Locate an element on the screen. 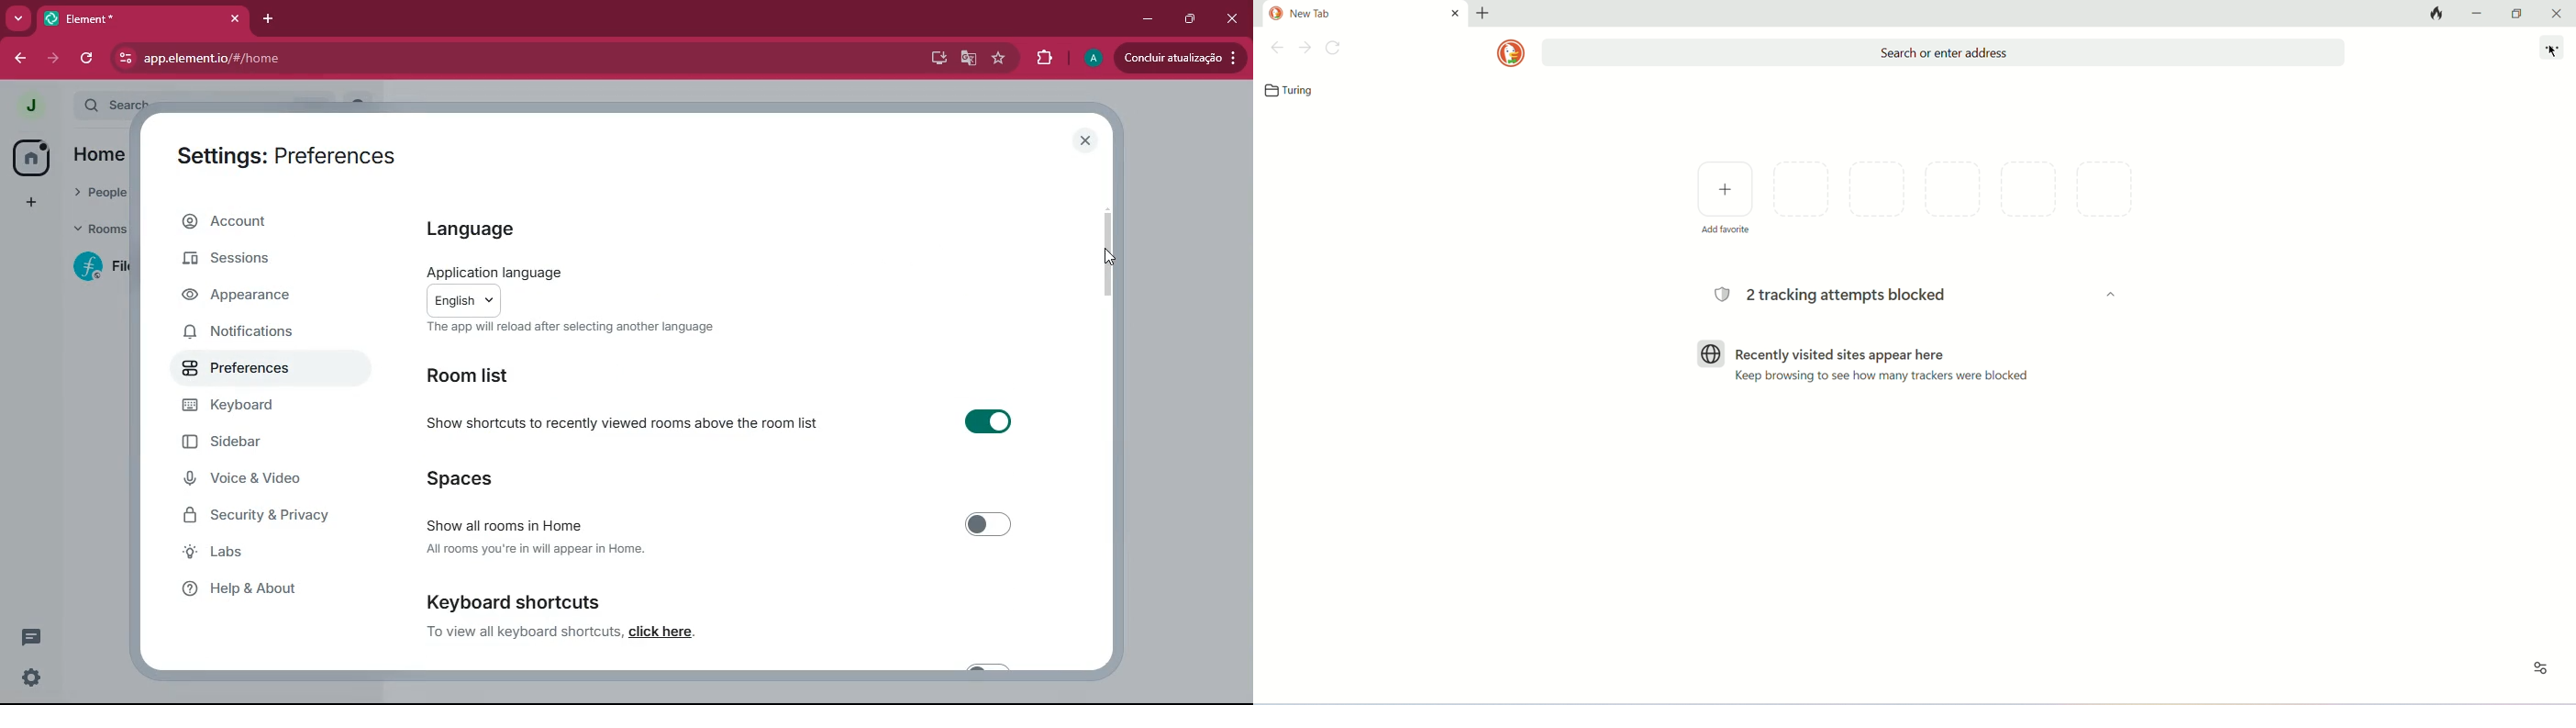 This screenshot has height=728, width=2576. sidebar is located at coordinates (250, 442).